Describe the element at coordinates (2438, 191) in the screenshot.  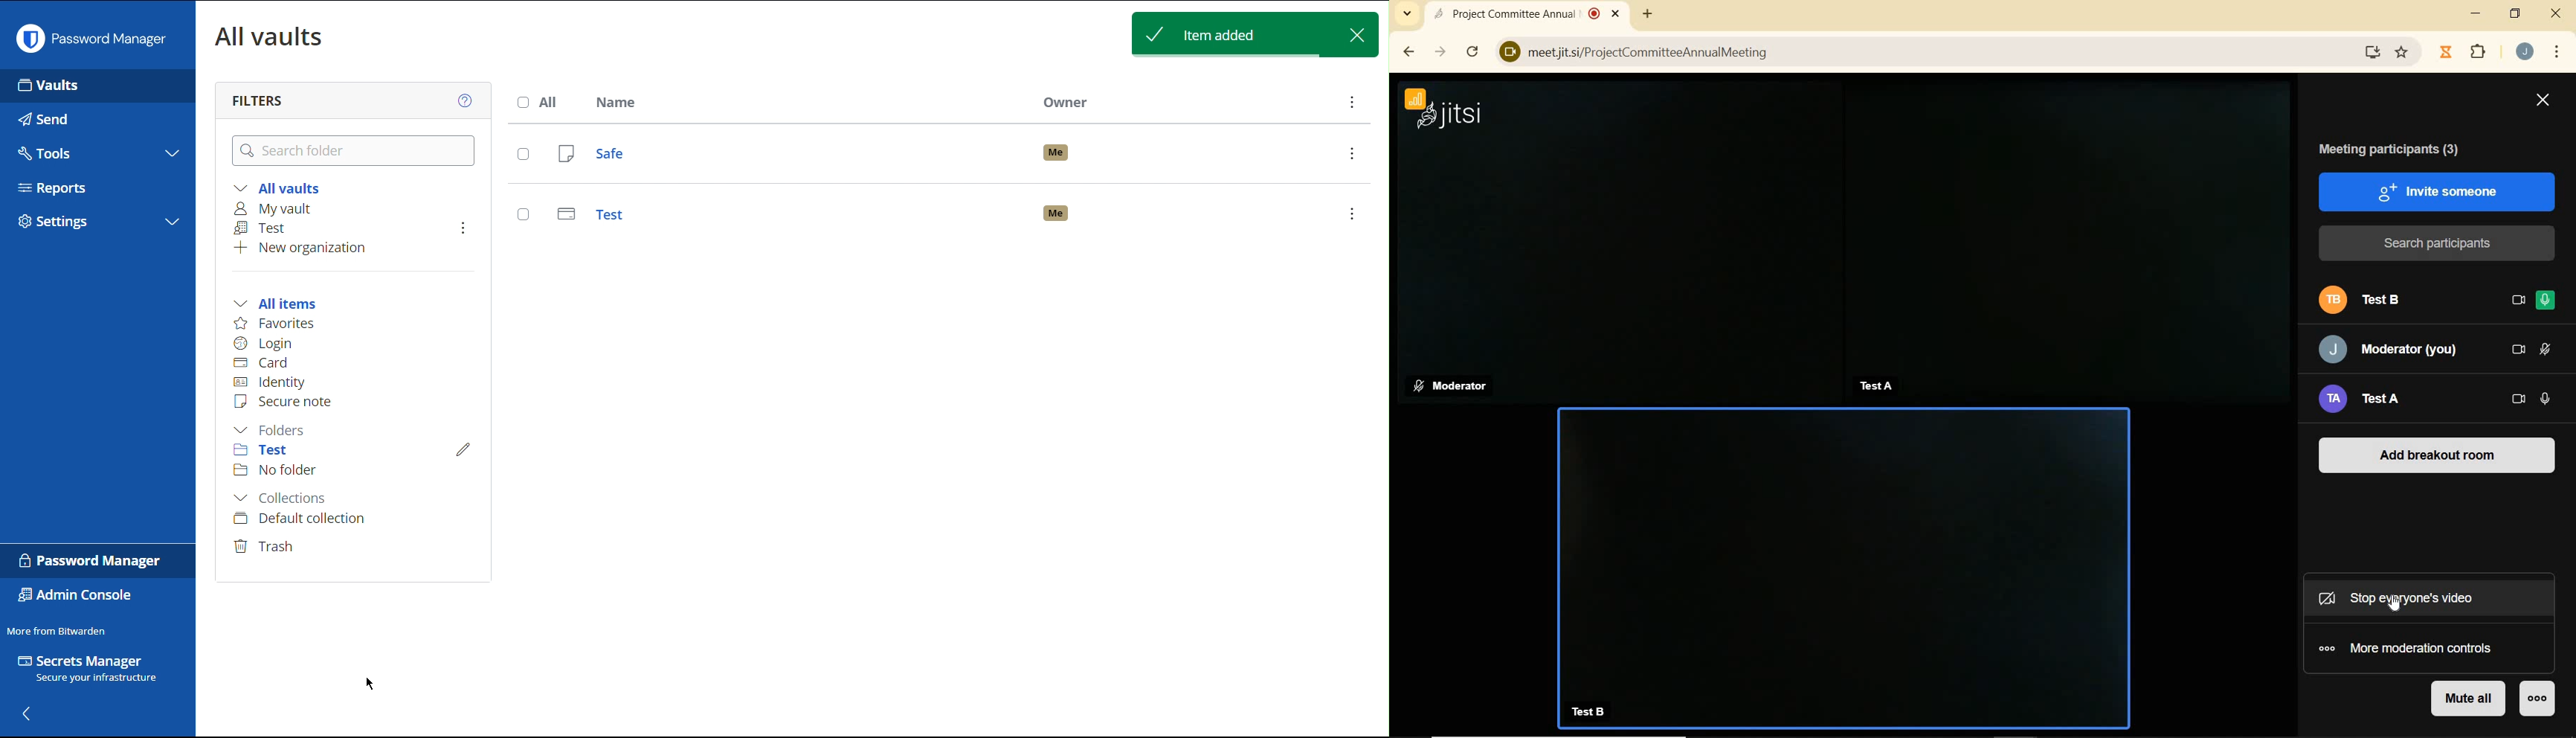
I see `INVITE SOMEONE` at that location.